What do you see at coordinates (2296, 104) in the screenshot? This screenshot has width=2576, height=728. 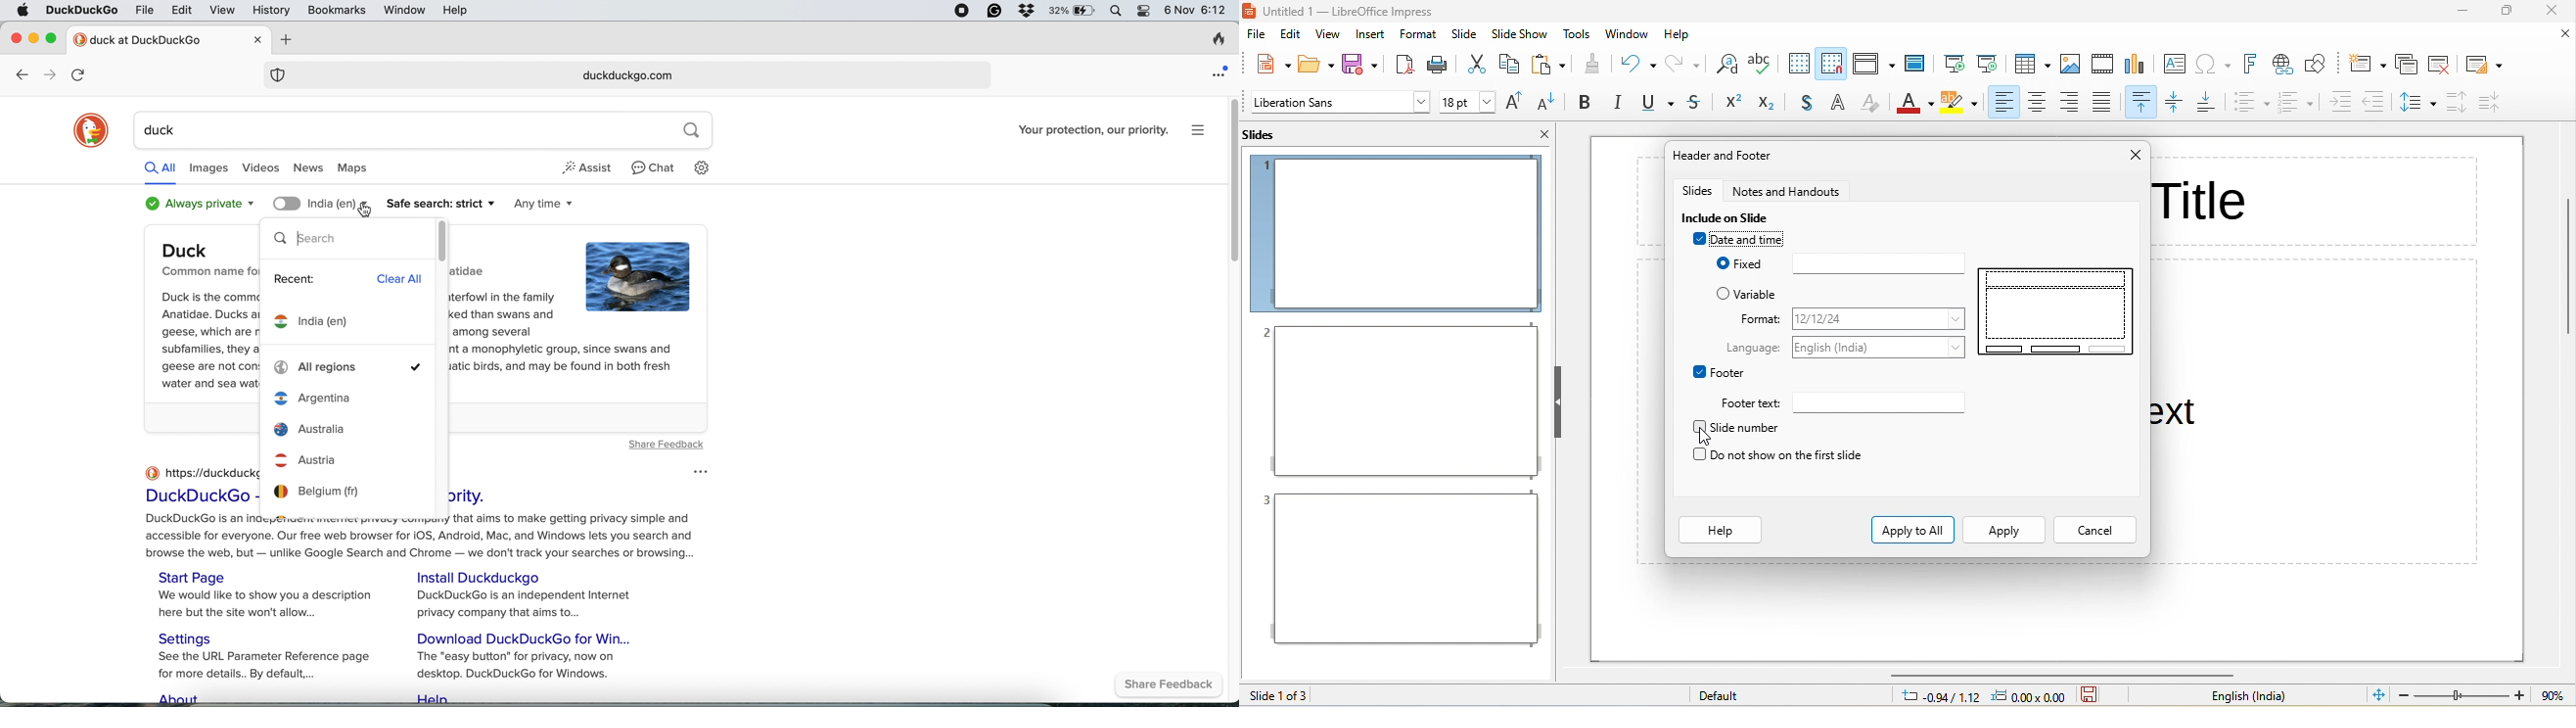 I see `ordered list` at bounding box center [2296, 104].